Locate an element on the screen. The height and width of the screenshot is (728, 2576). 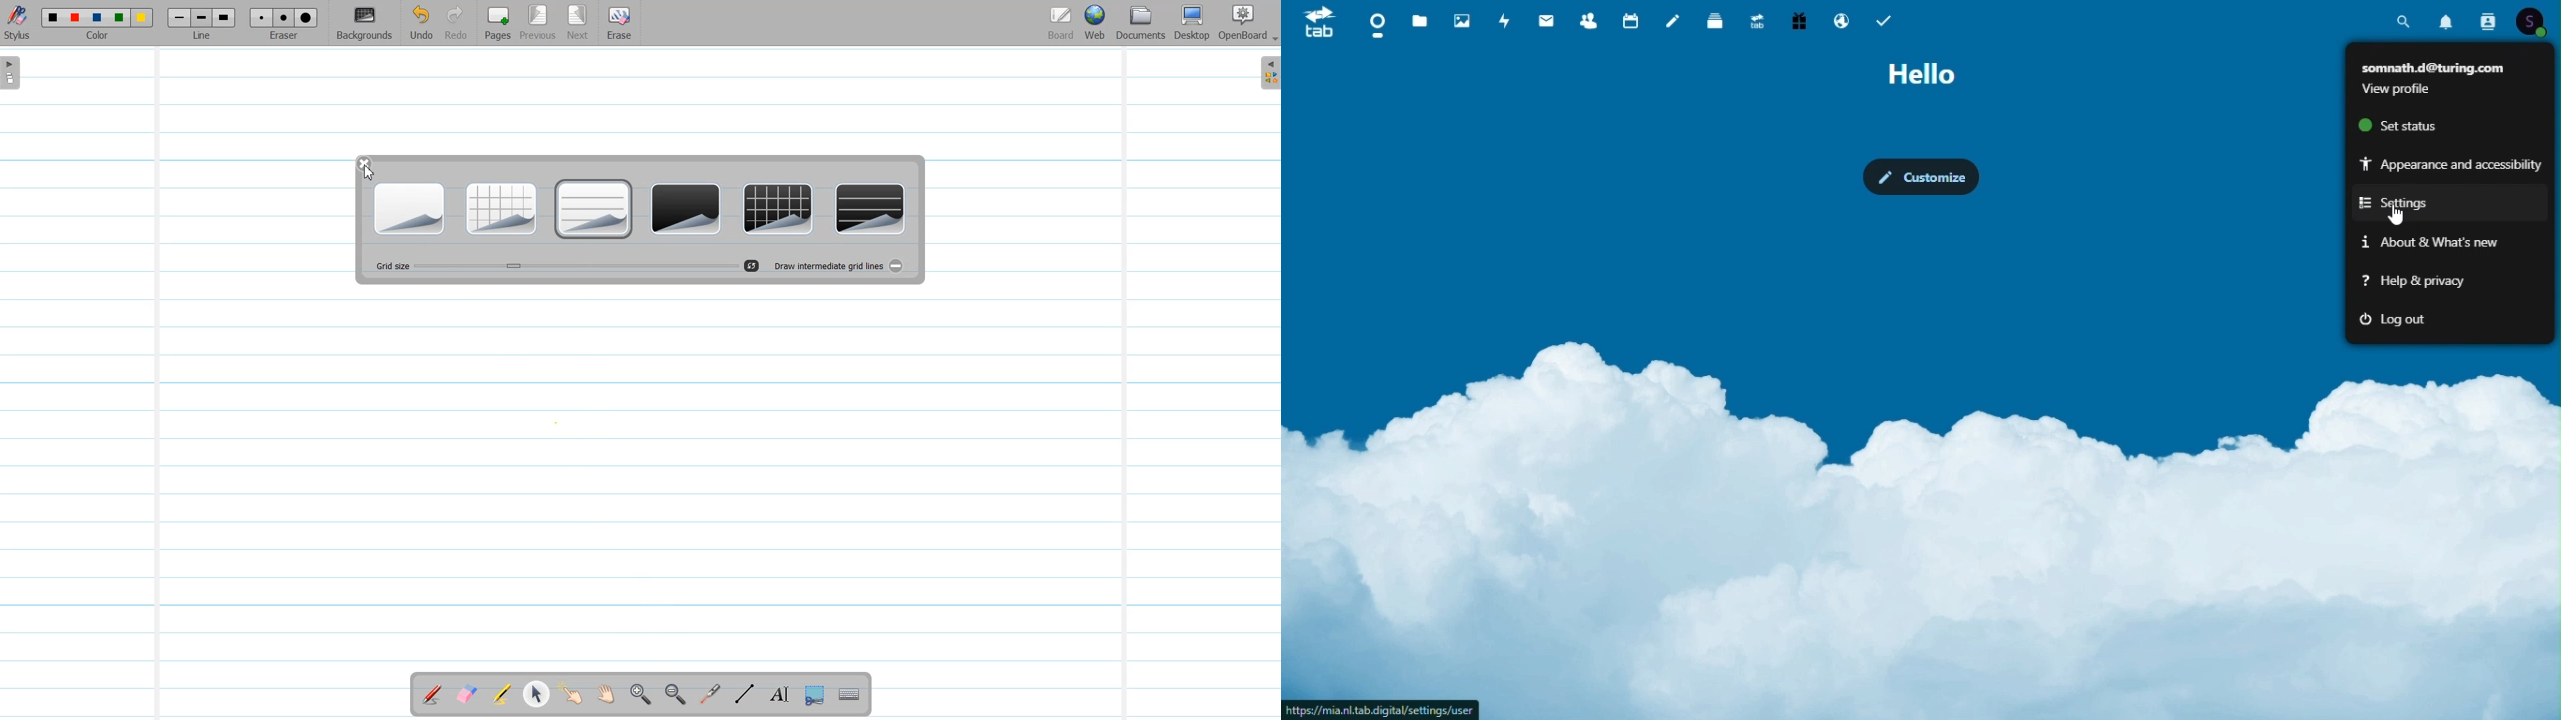
Contacts is located at coordinates (1590, 18).